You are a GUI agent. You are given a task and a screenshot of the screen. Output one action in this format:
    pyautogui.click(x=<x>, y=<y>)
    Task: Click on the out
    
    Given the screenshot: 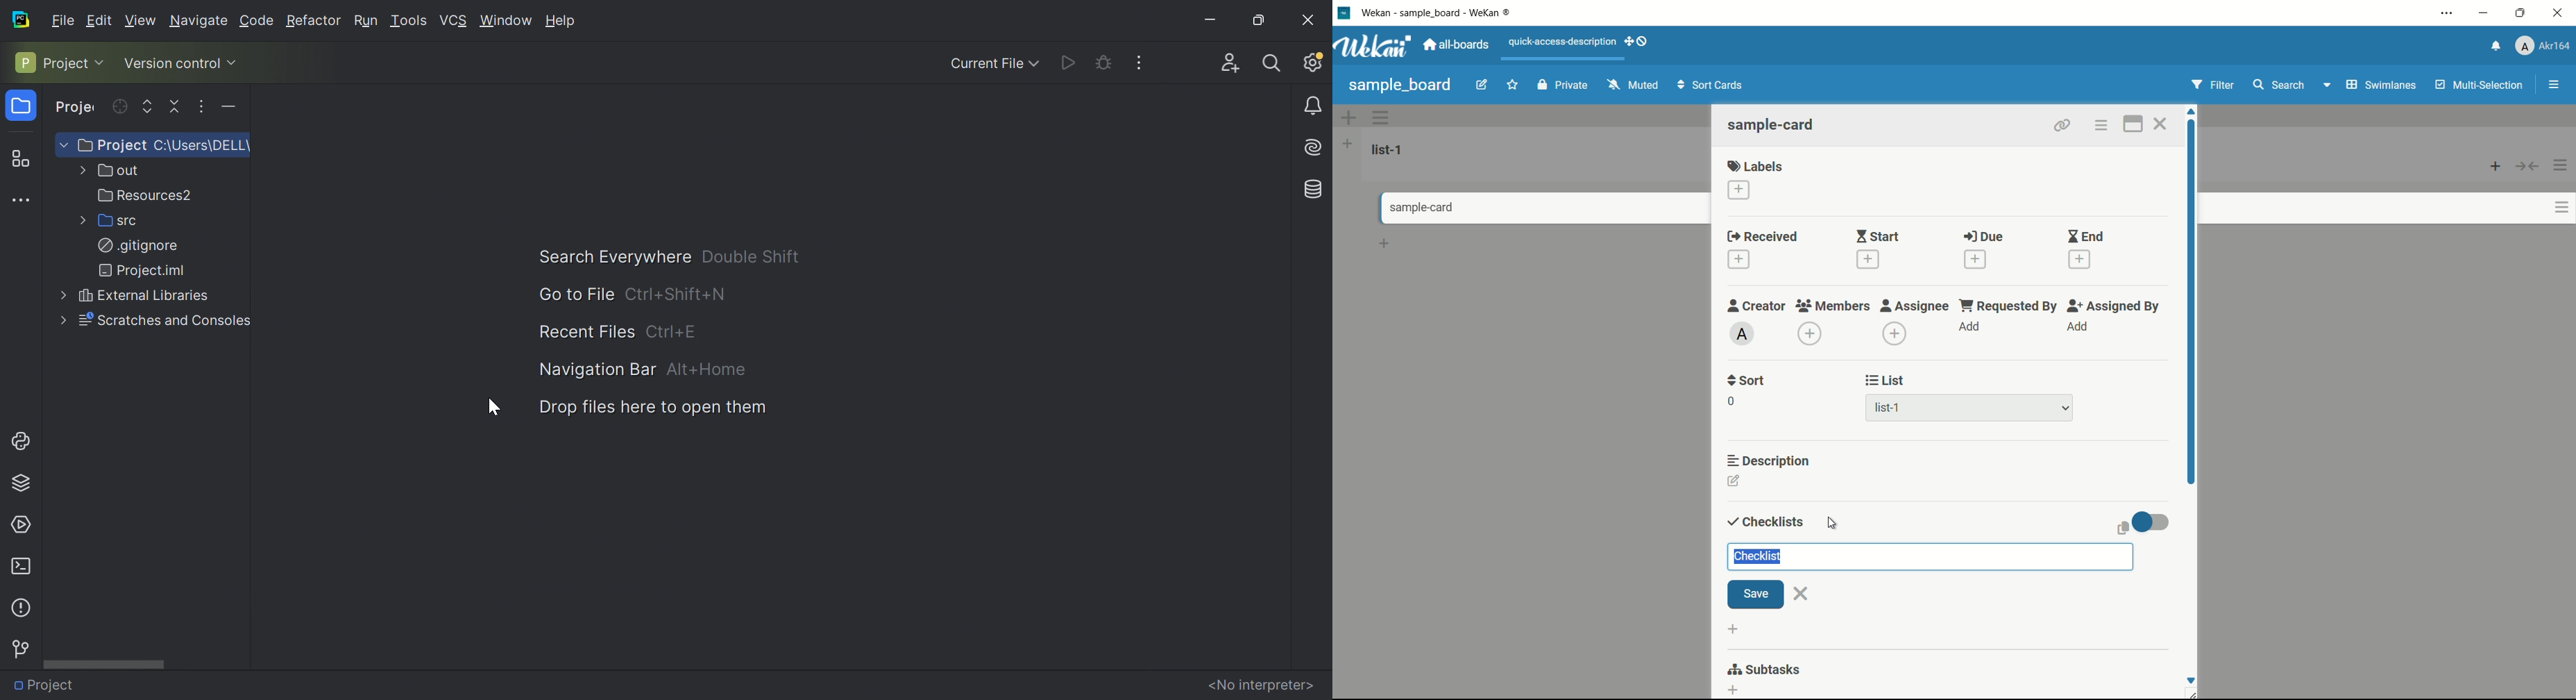 What is the action you would take?
    pyautogui.click(x=115, y=171)
    